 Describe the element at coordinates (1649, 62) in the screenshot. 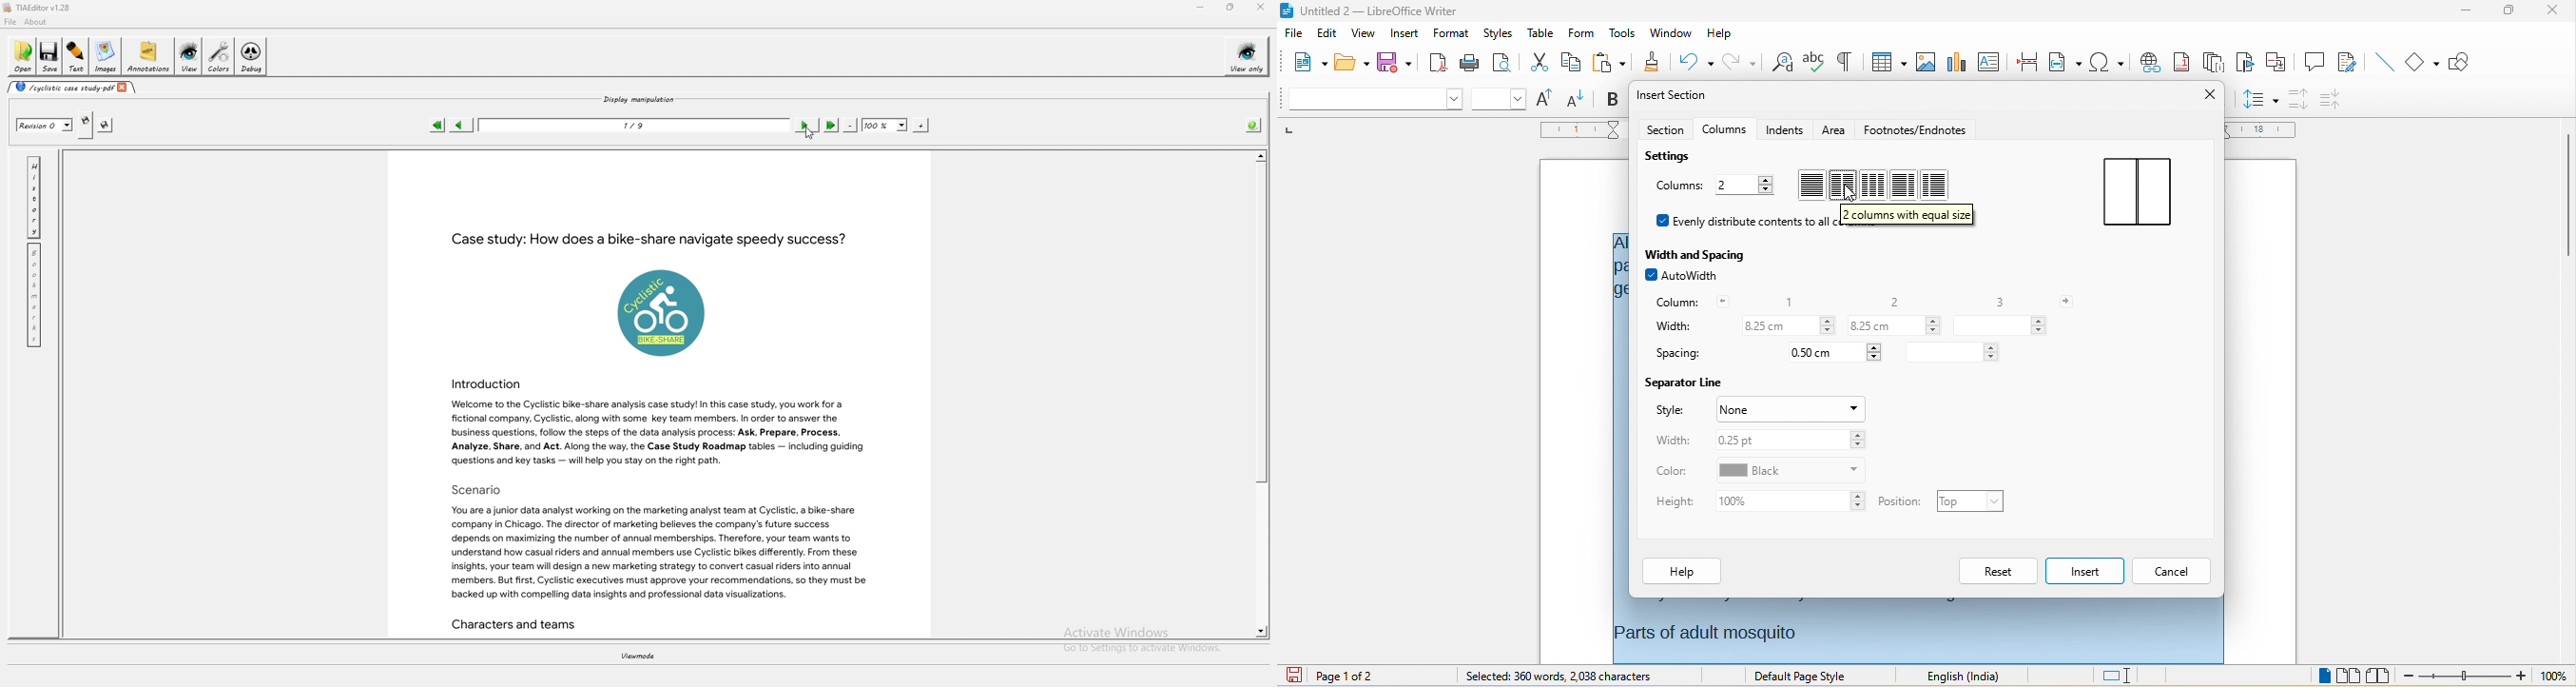

I see `clone formatting ` at that location.